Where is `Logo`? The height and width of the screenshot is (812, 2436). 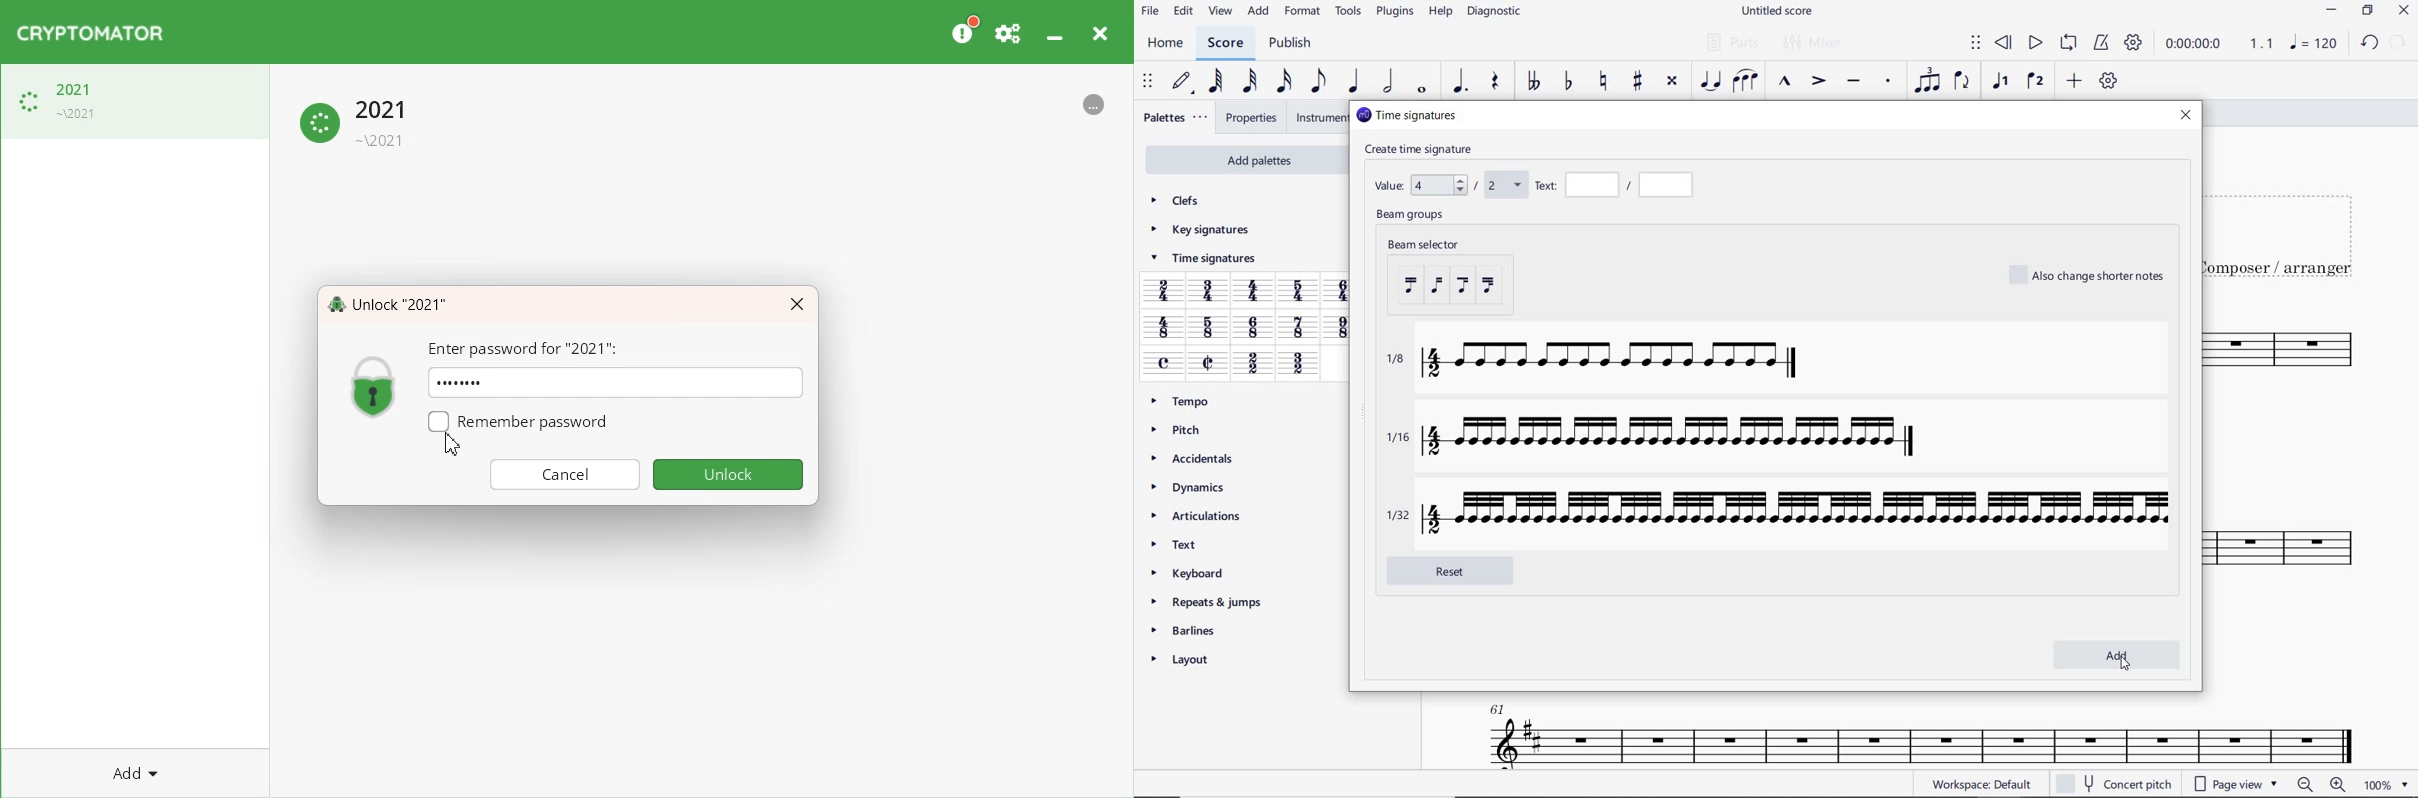
Logo is located at coordinates (374, 385).